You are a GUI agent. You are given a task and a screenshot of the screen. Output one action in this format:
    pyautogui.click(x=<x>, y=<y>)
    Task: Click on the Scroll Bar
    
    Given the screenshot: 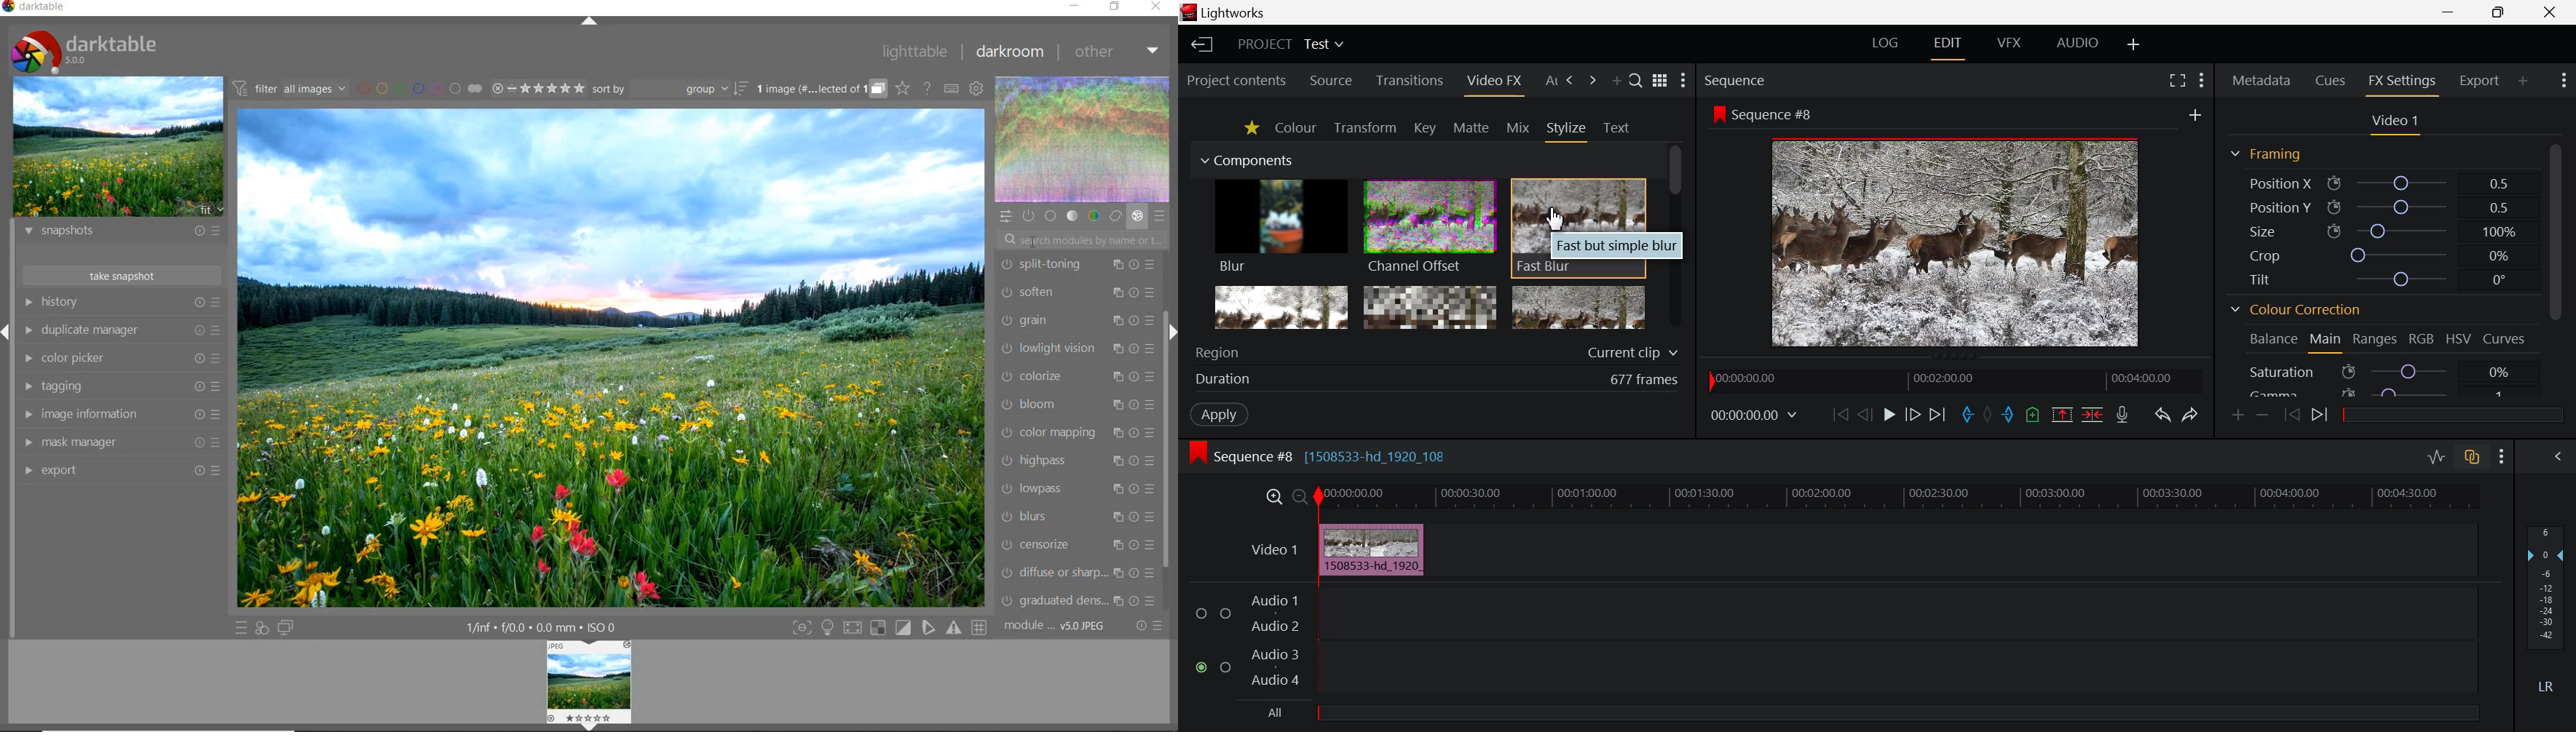 What is the action you would take?
    pyautogui.click(x=2559, y=269)
    